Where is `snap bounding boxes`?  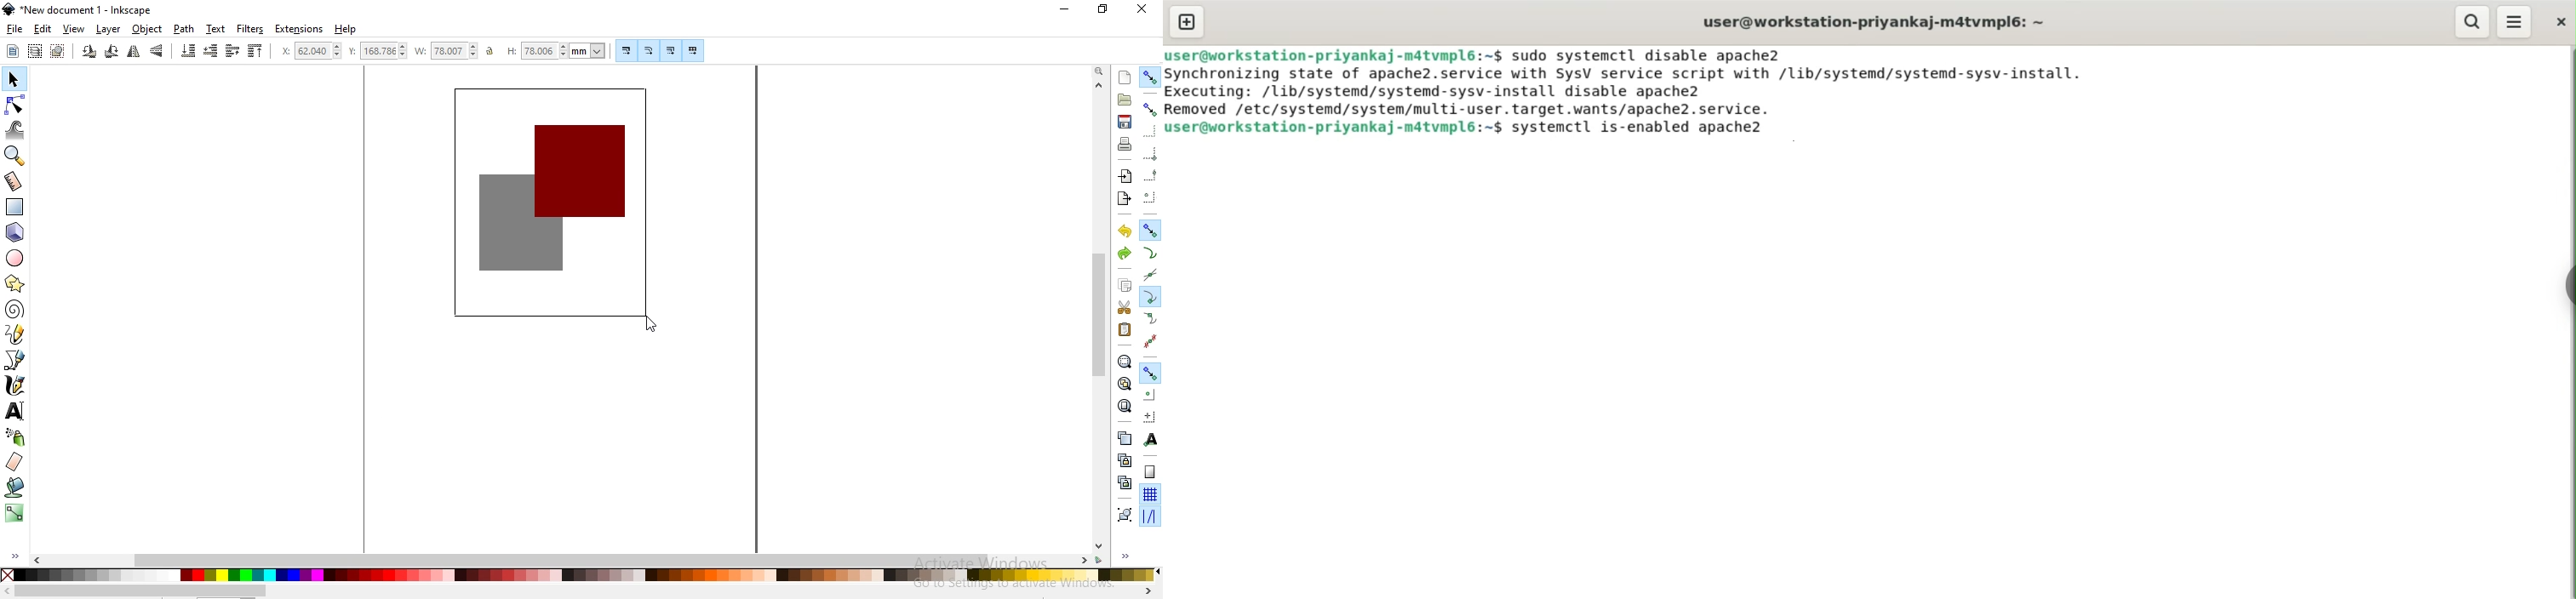 snap bounding boxes is located at coordinates (1152, 109).